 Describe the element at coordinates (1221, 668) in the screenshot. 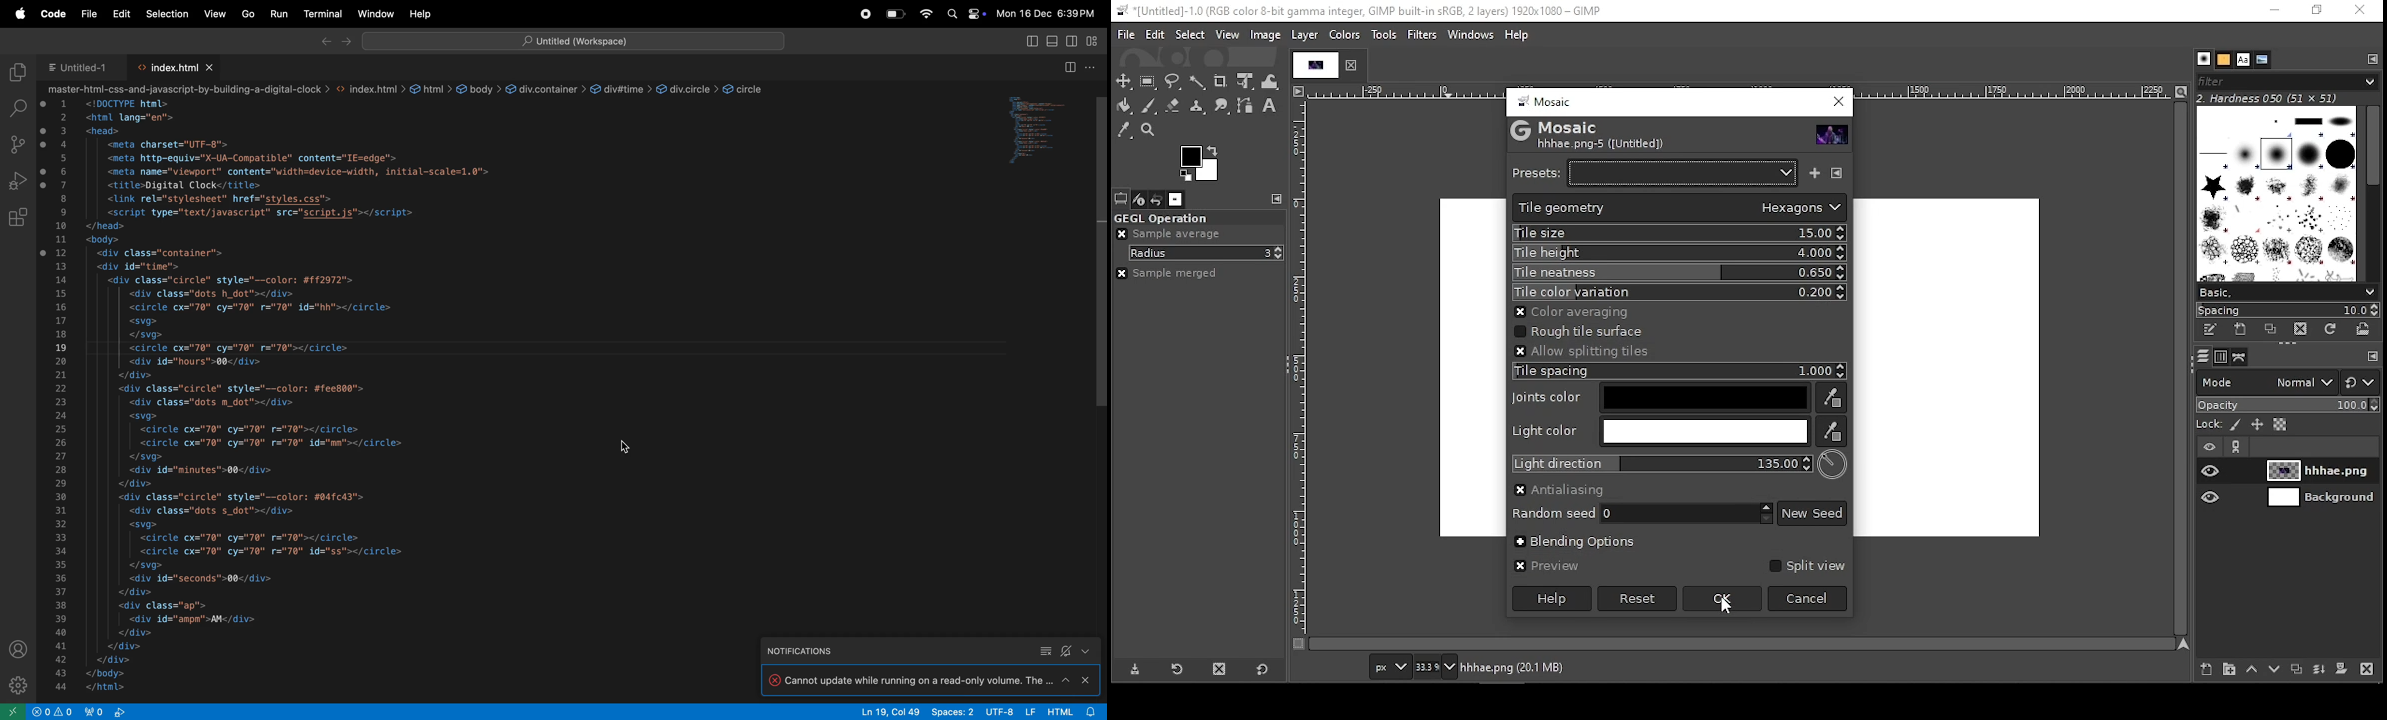

I see `delete tool preset` at that location.